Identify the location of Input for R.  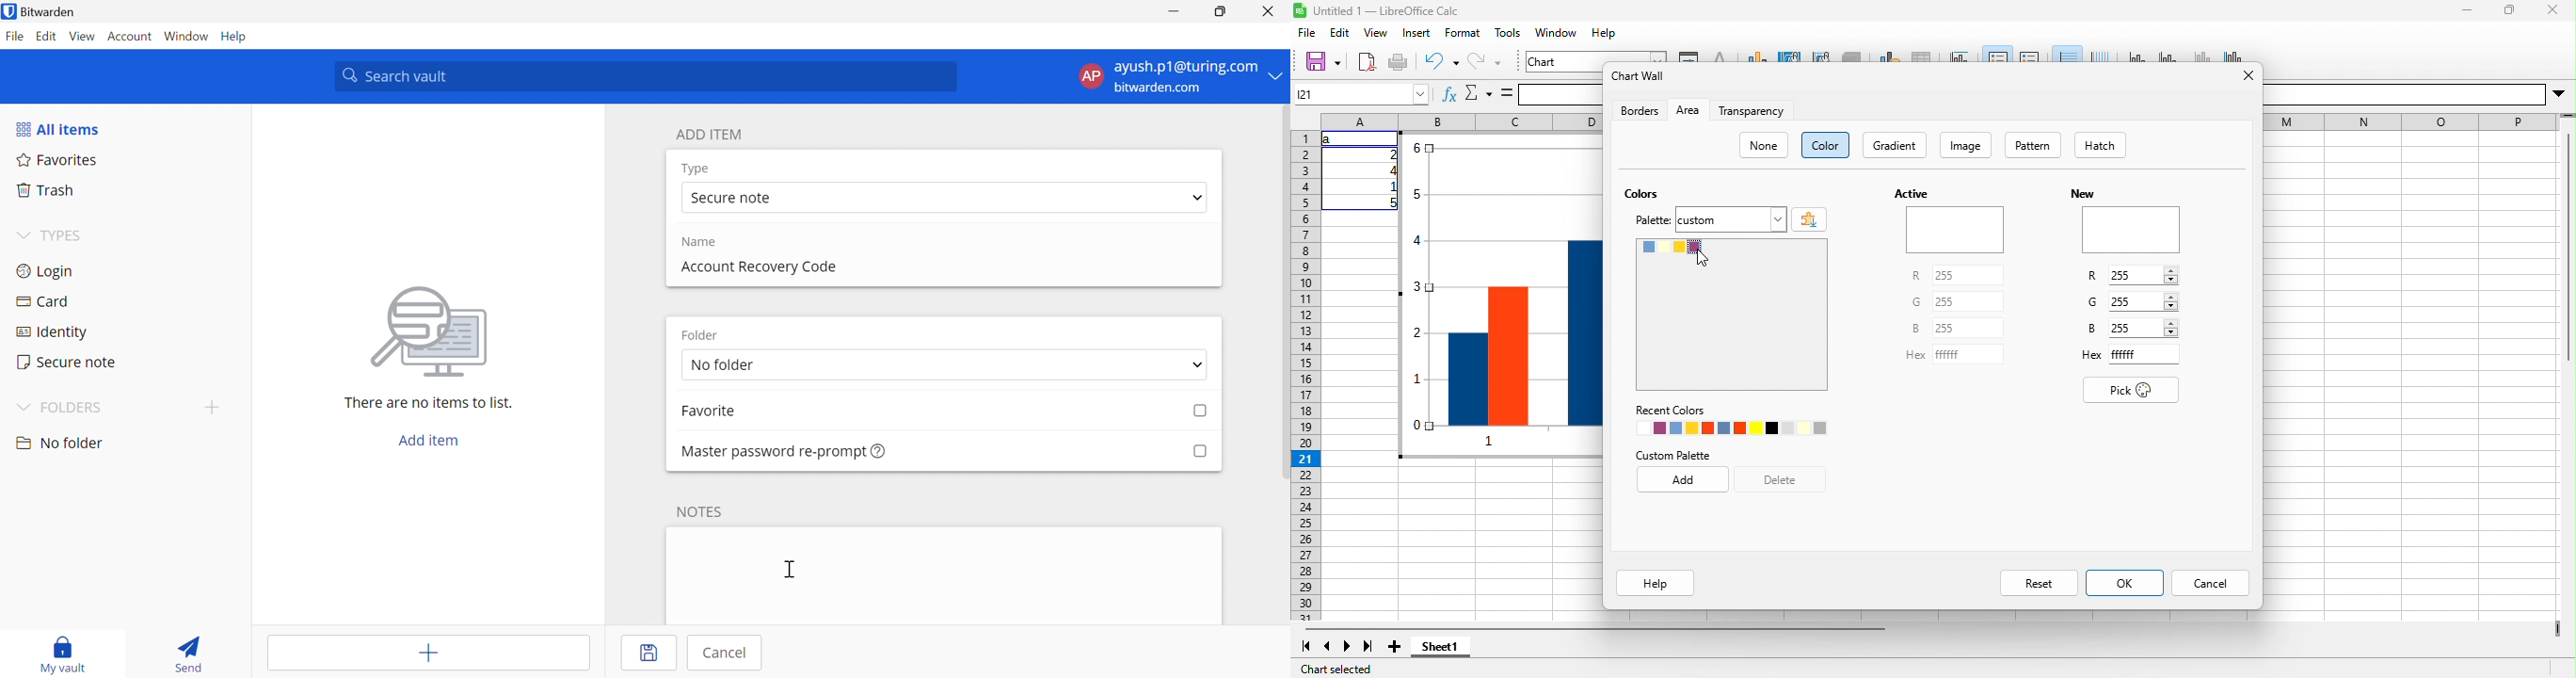
(1968, 275).